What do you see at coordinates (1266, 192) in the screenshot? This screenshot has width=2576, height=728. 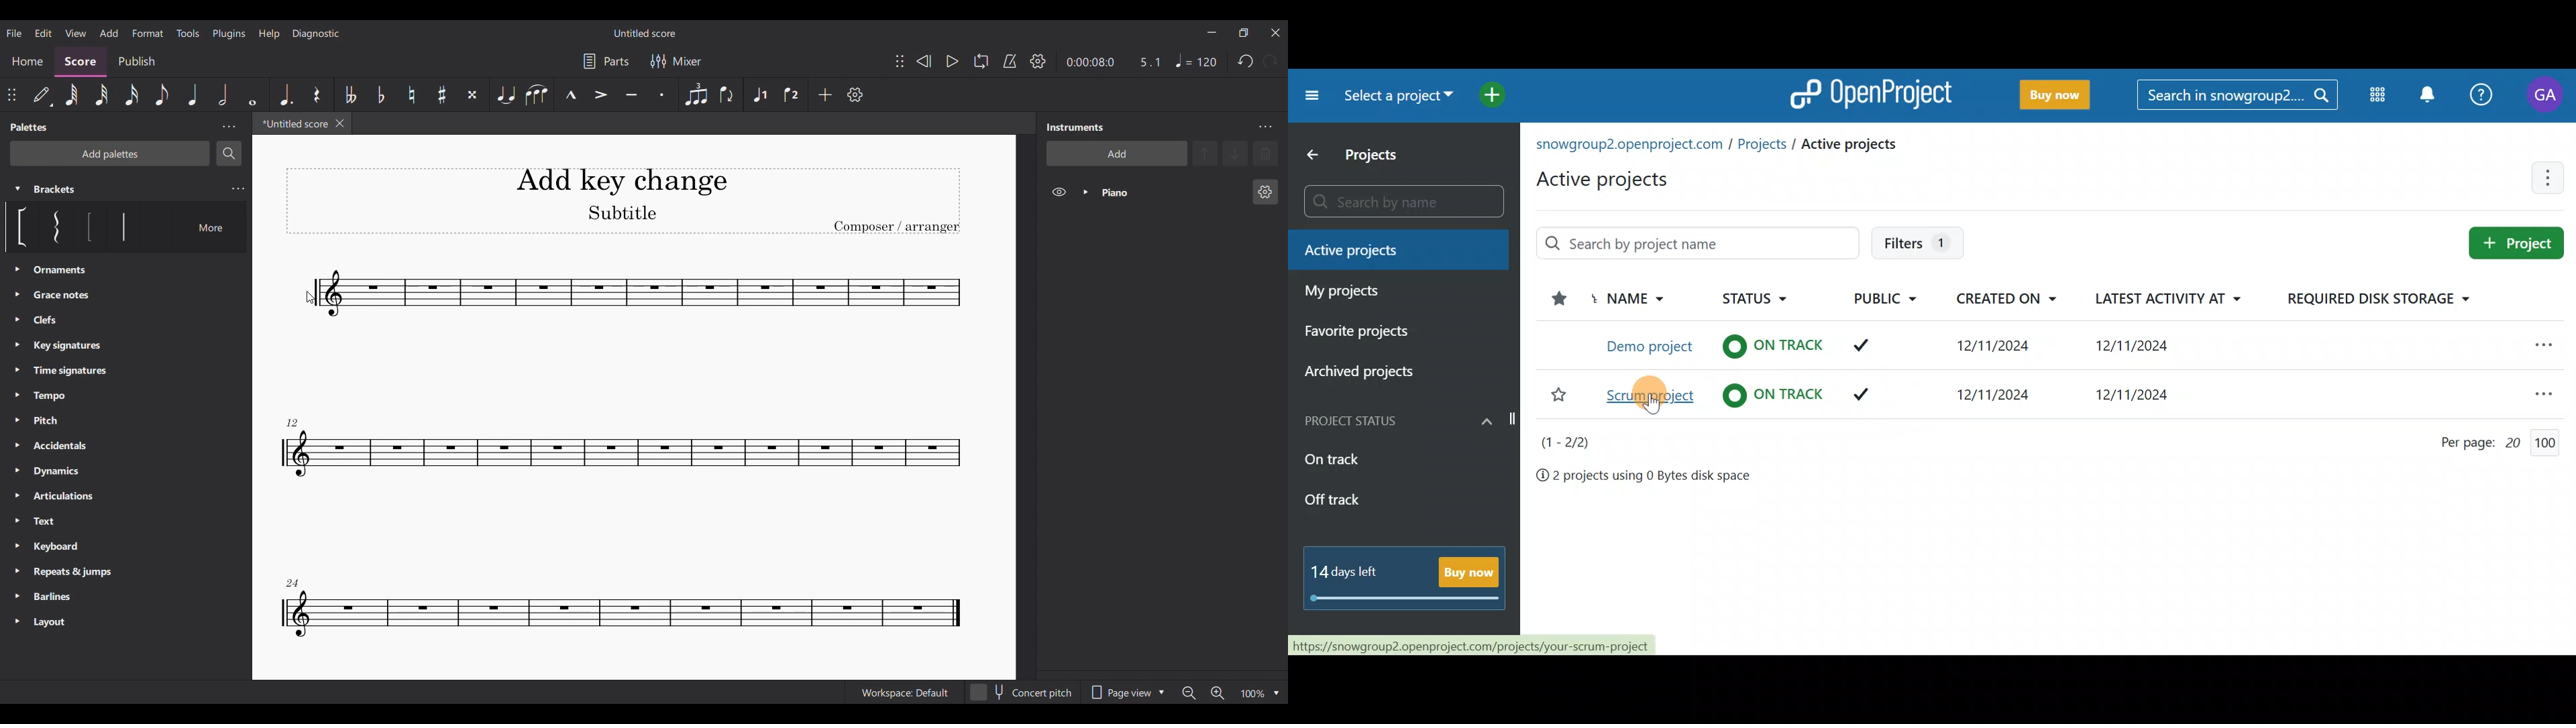 I see `Piano settings` at bounding box center [1266, 192].